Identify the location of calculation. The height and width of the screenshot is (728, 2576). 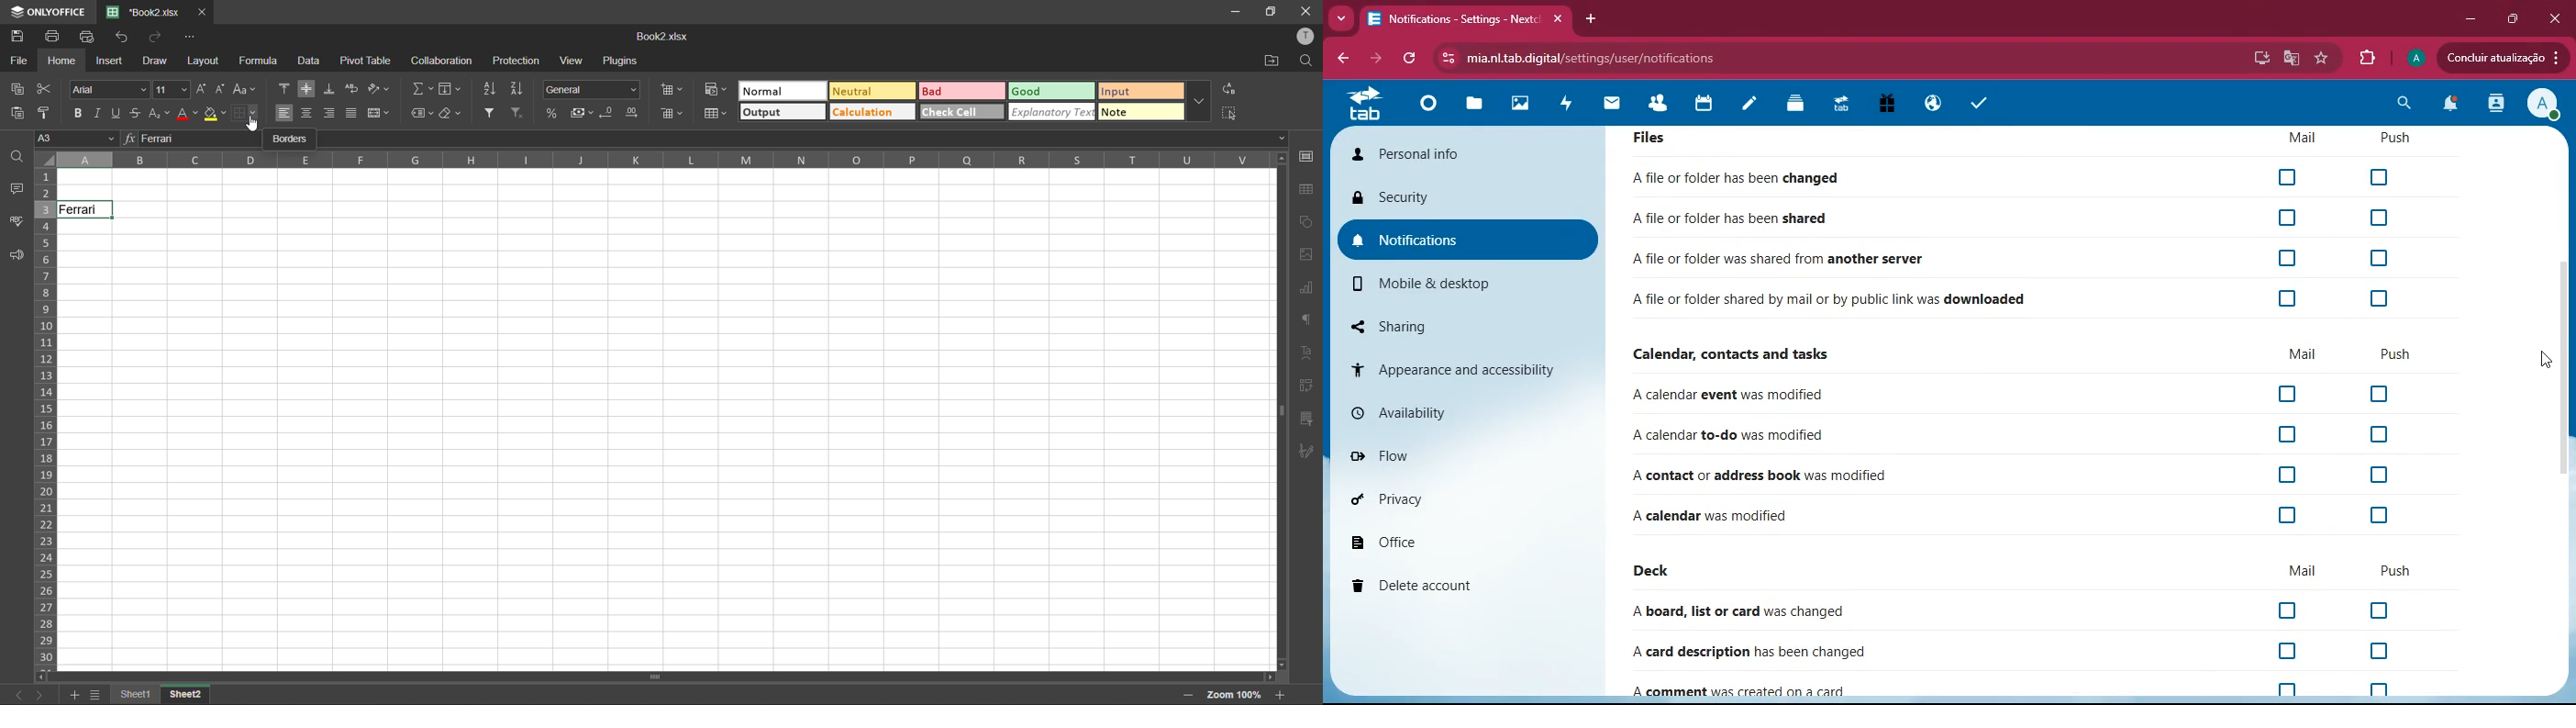
(872, 112).